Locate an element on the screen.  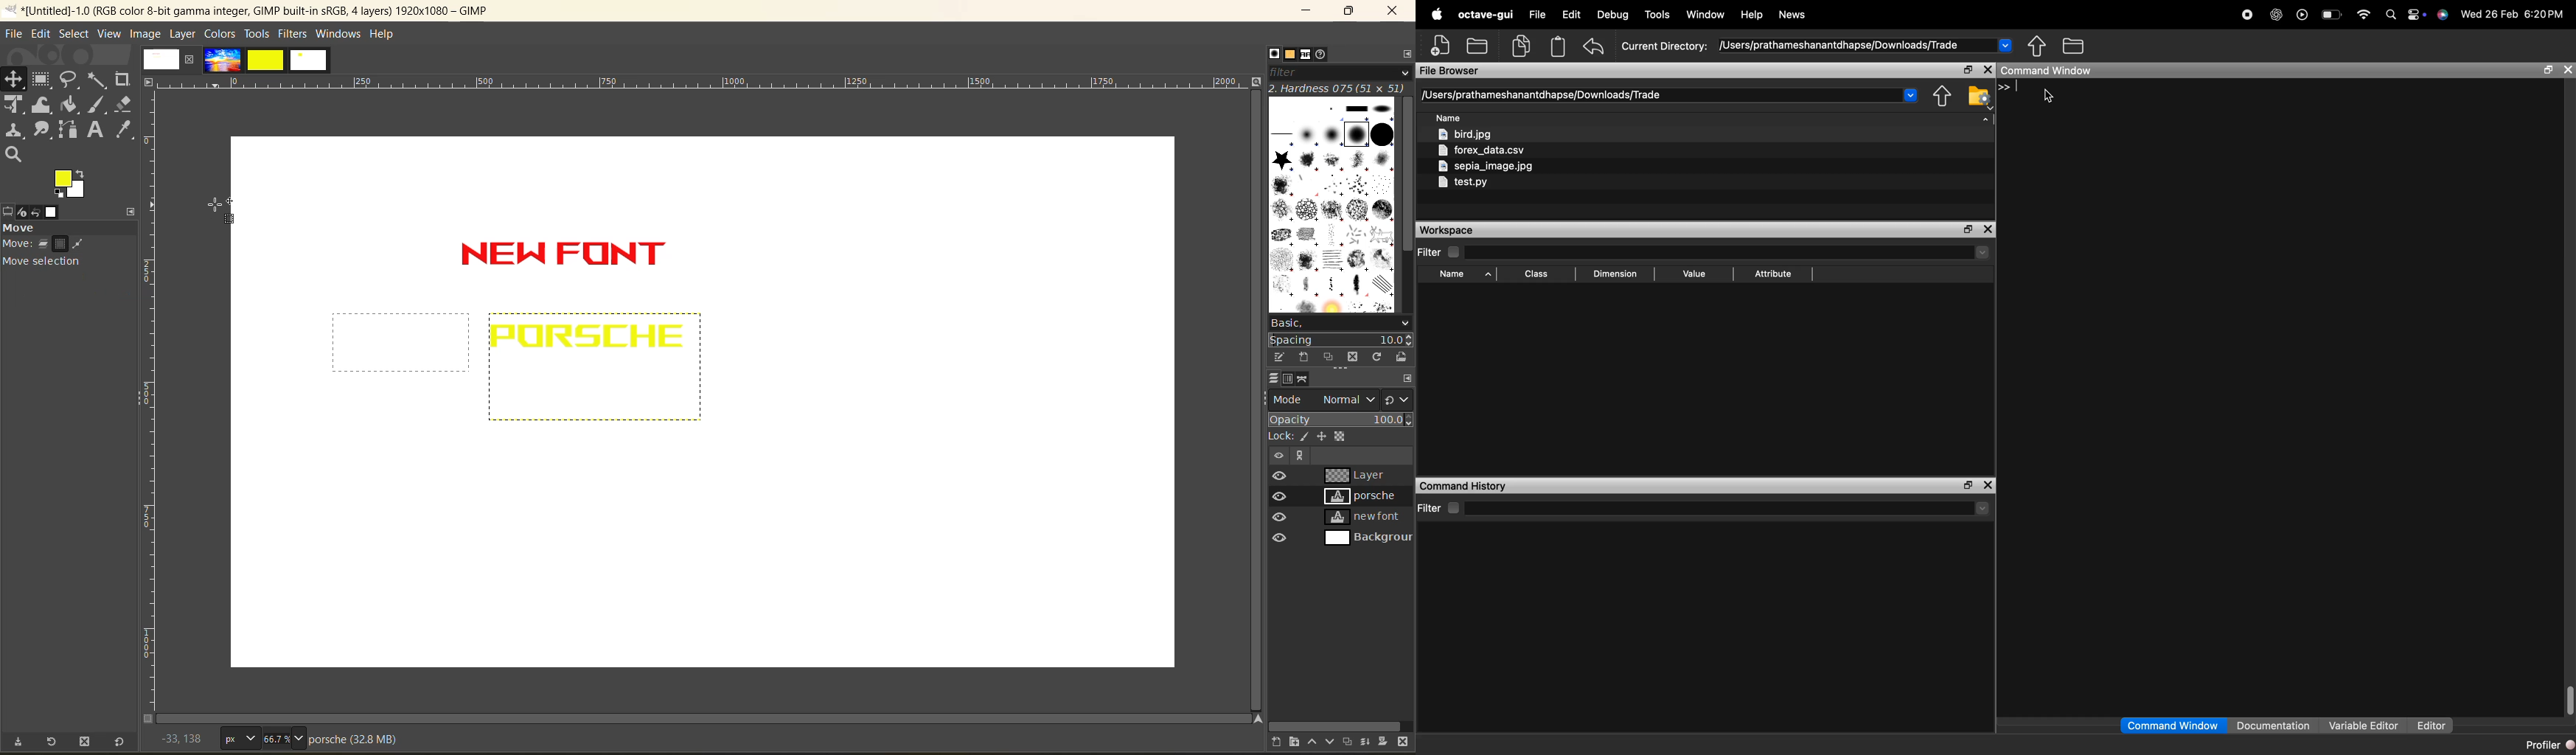
active foreground/background color is located at coordinates (70, 184).